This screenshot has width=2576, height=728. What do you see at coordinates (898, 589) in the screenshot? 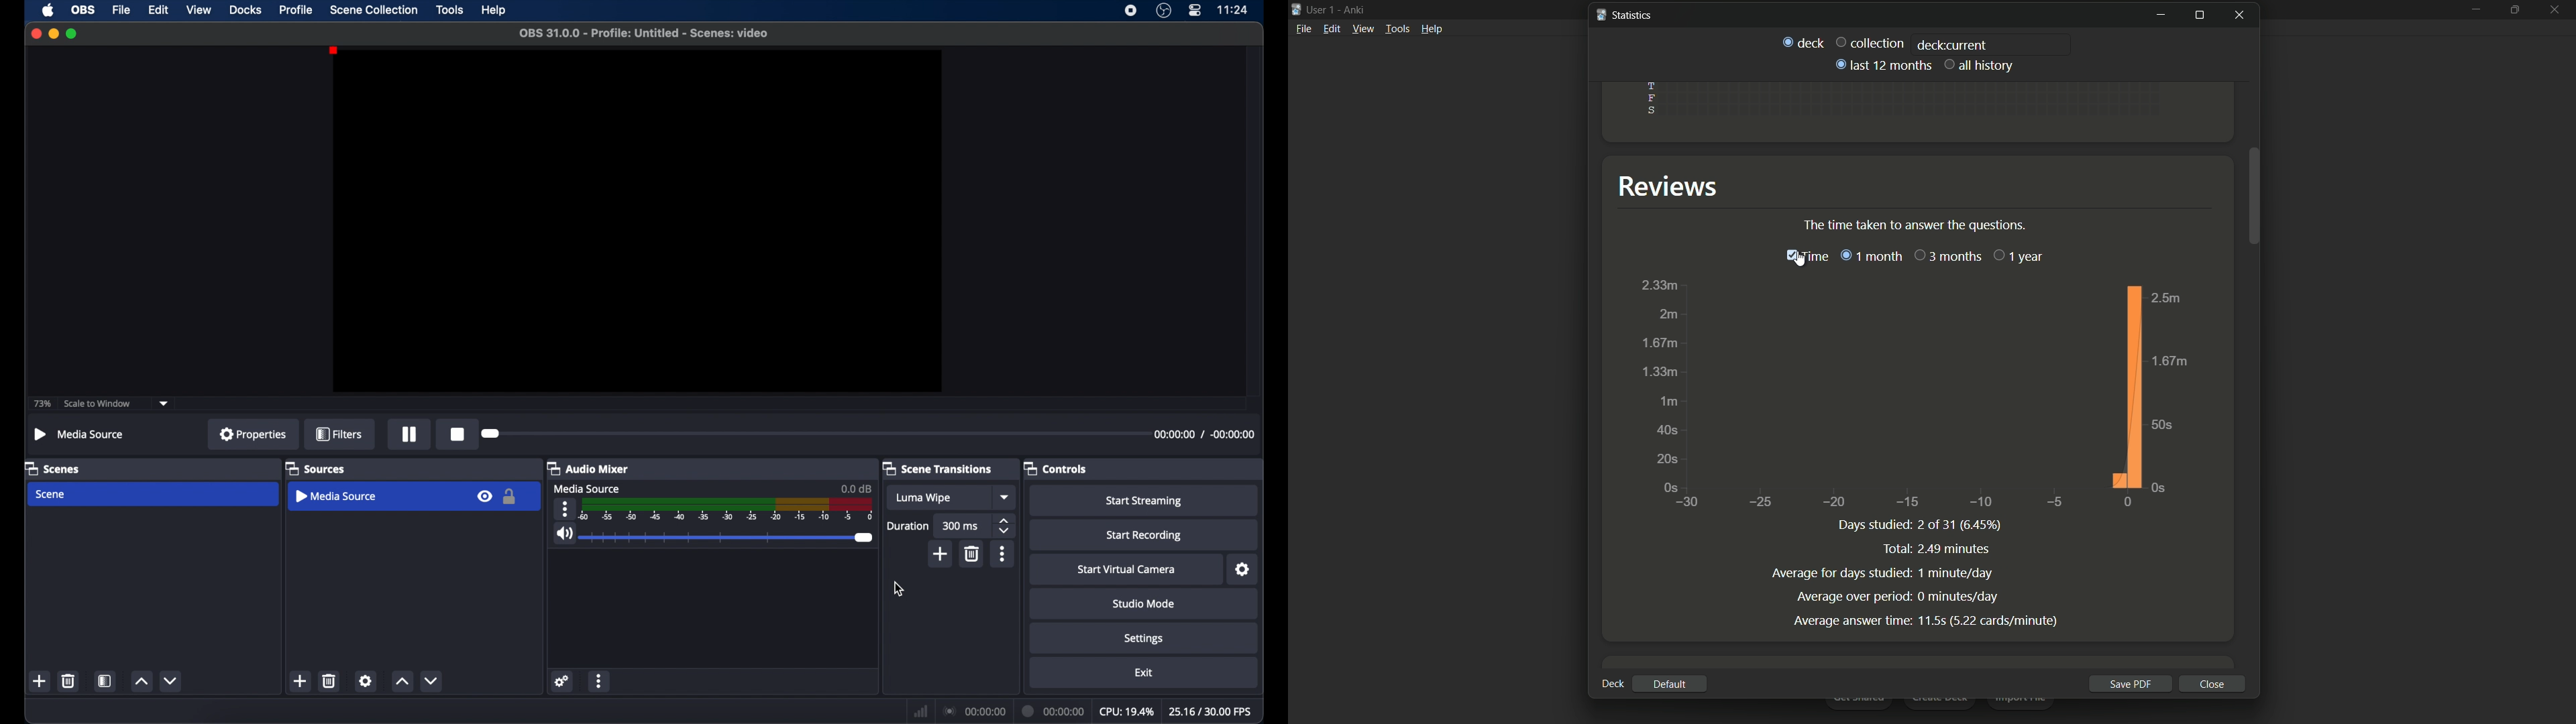
I see `cursor` at bounding box center [898, 589].